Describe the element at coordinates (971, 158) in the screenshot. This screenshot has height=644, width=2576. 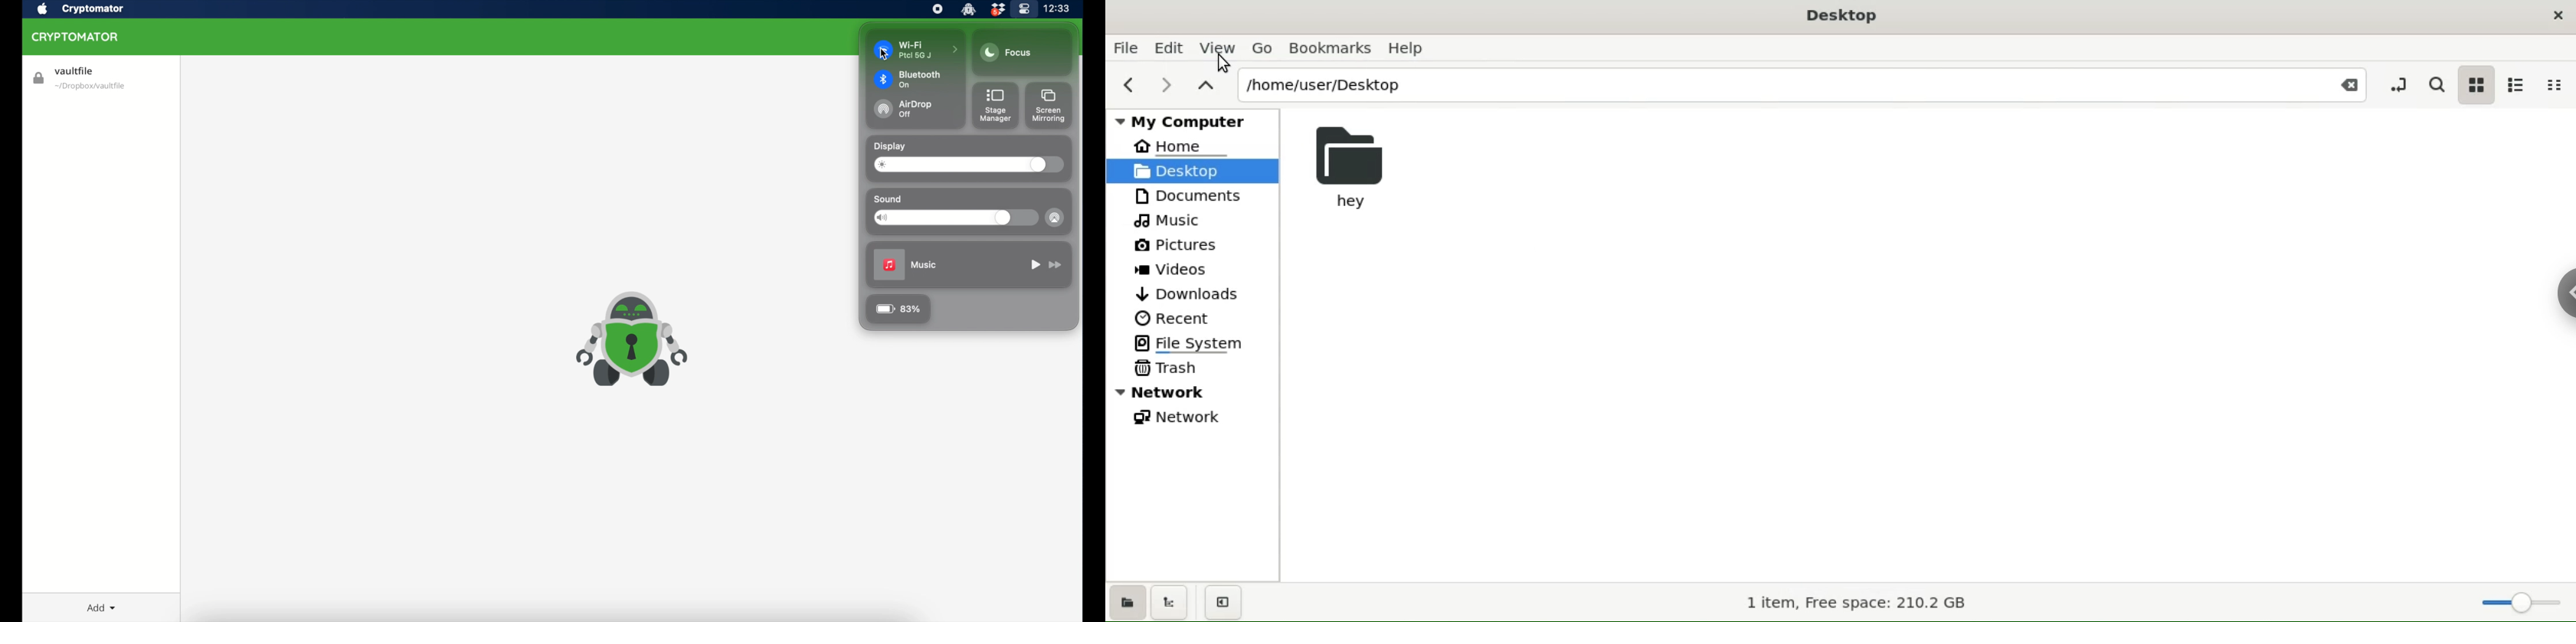
I see `display` at that location.